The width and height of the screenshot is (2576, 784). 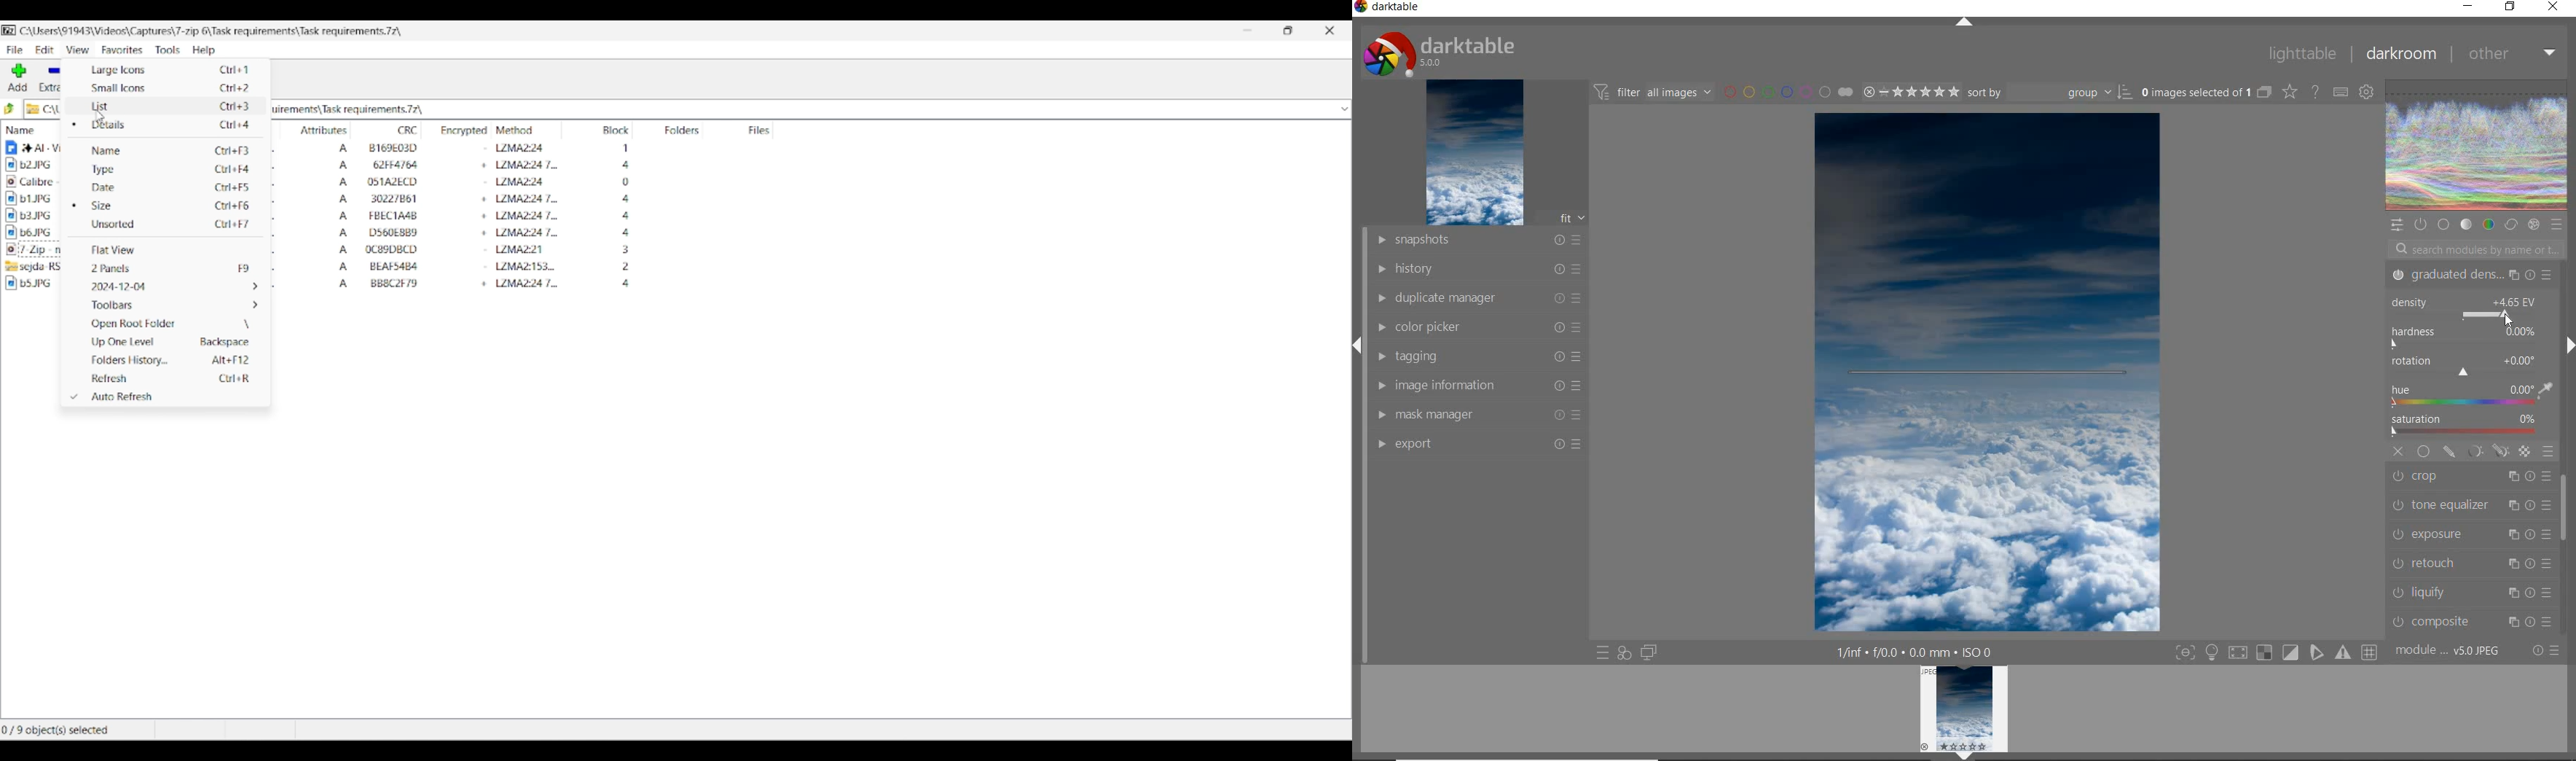 What do you see at coordinates (171, 187) in the screenshot?
I see `Date` at bounding box center [171, 187].